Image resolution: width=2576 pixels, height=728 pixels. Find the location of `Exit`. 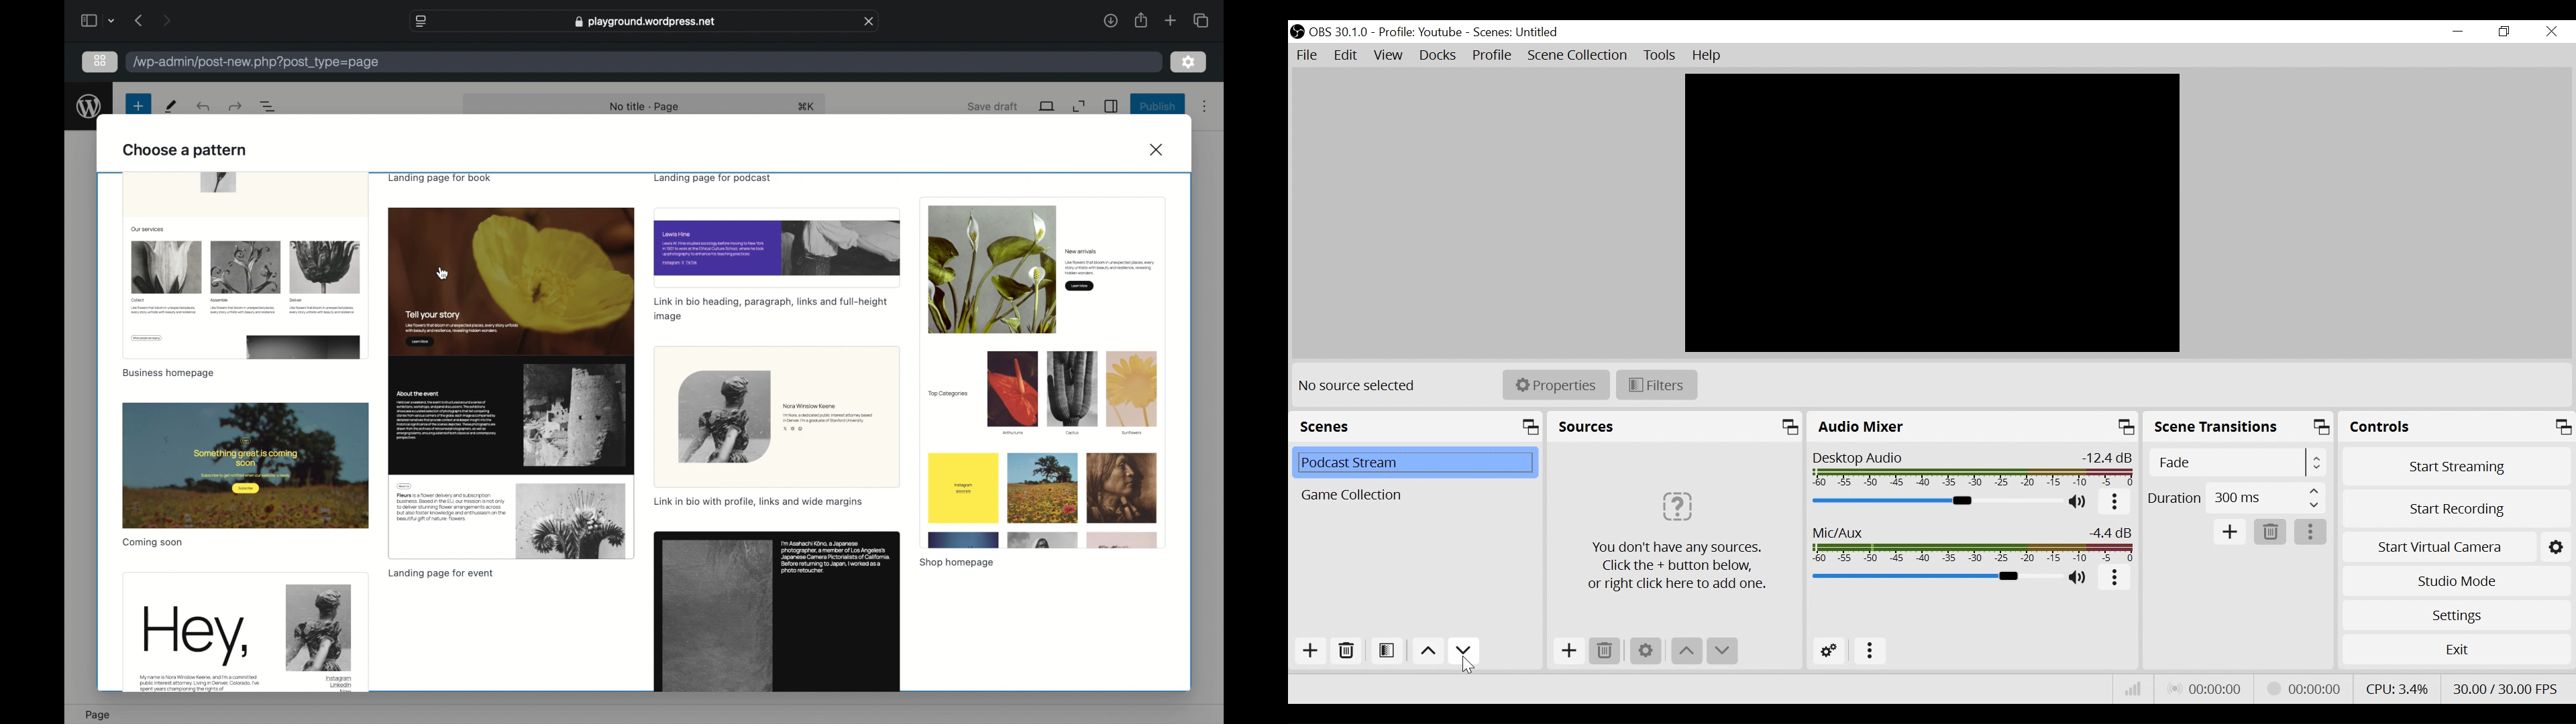

Exit is located at coordinates (2457, 649).